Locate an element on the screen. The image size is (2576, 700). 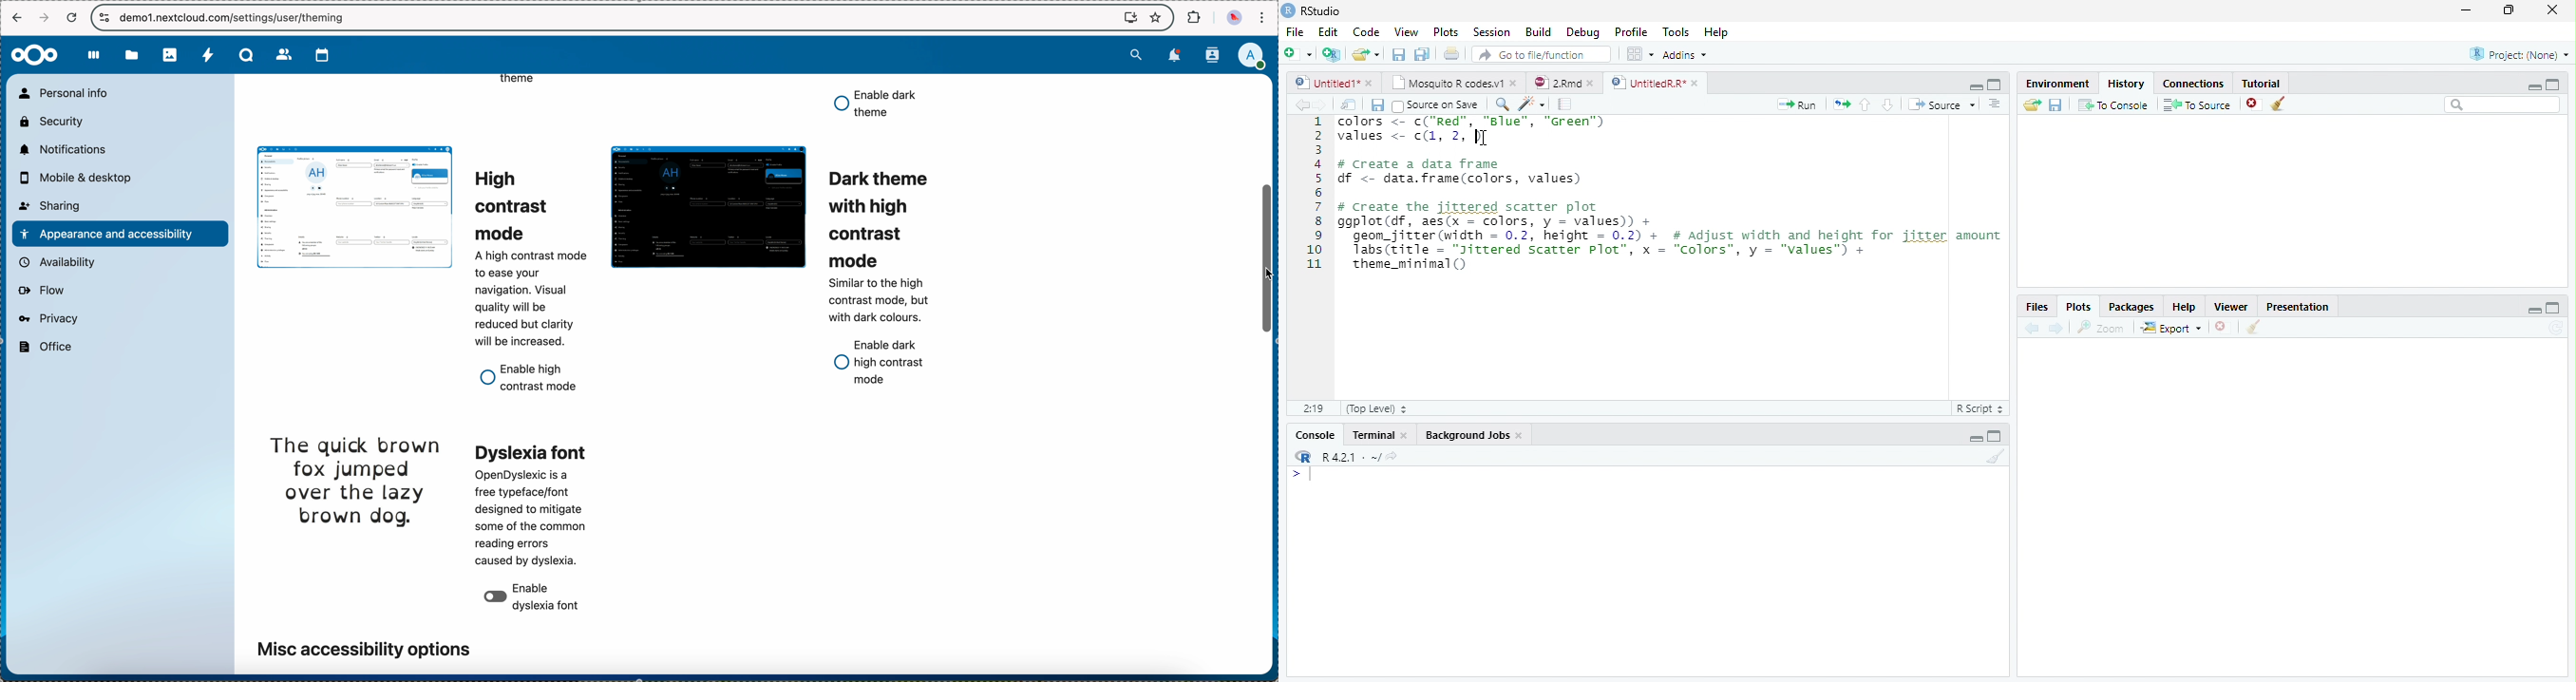
Workspace panes is located at coordinates (1640, 55).